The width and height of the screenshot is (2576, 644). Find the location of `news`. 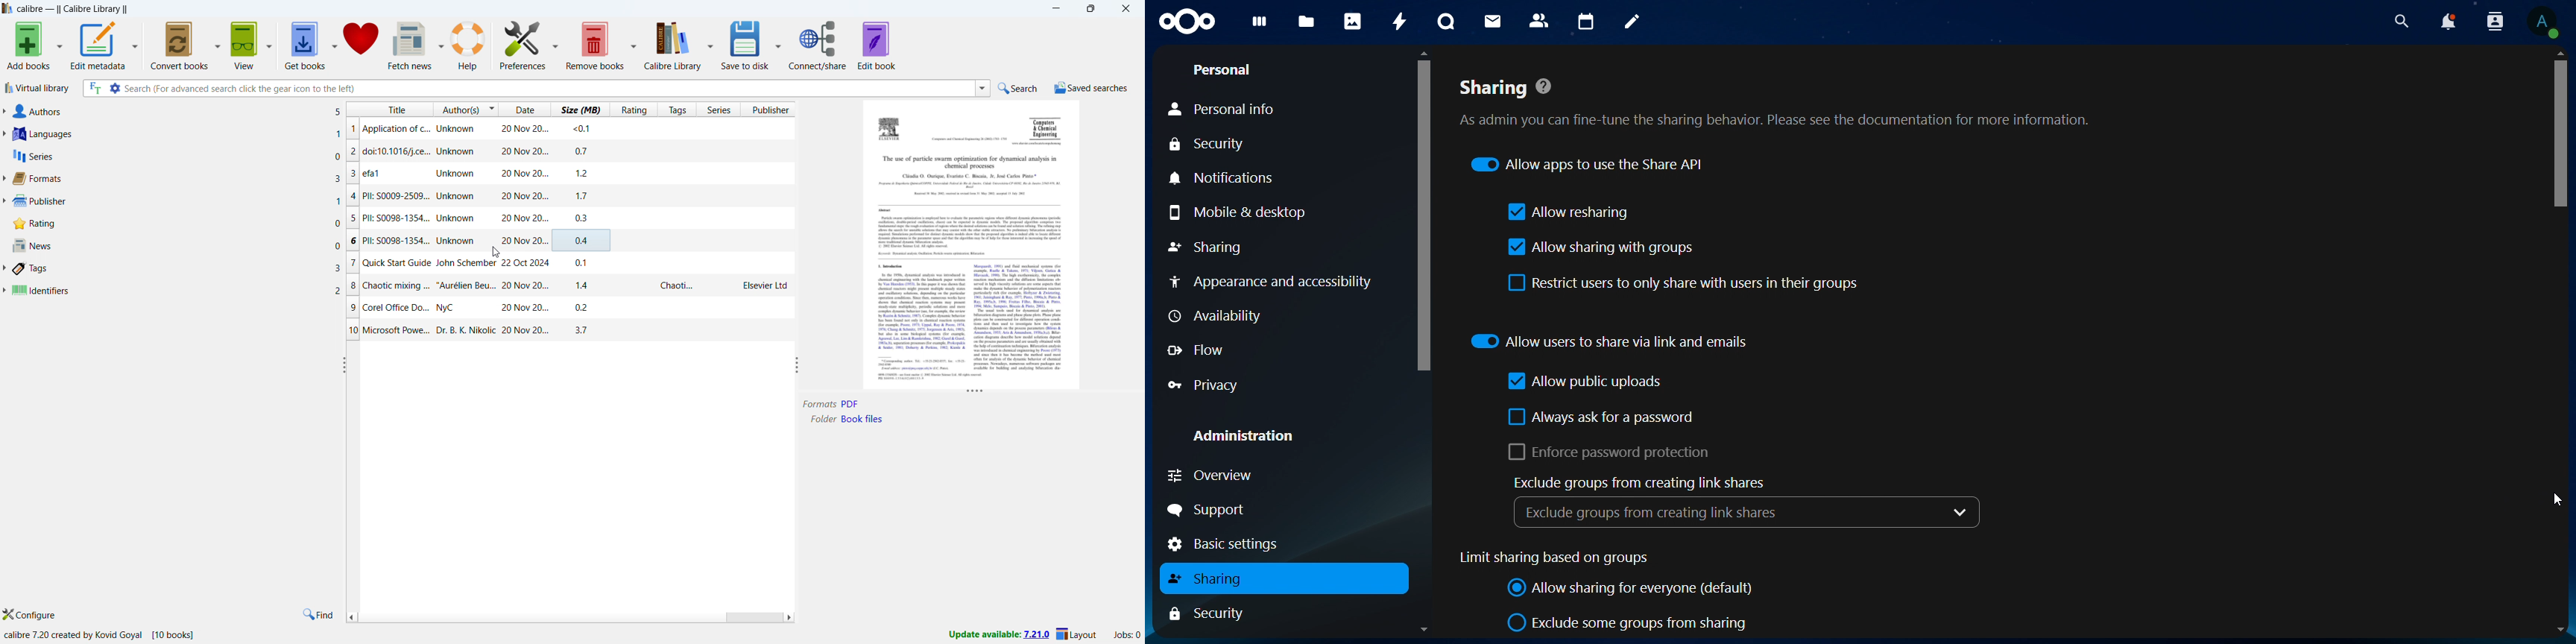

news is located at coordinates (175, 244).